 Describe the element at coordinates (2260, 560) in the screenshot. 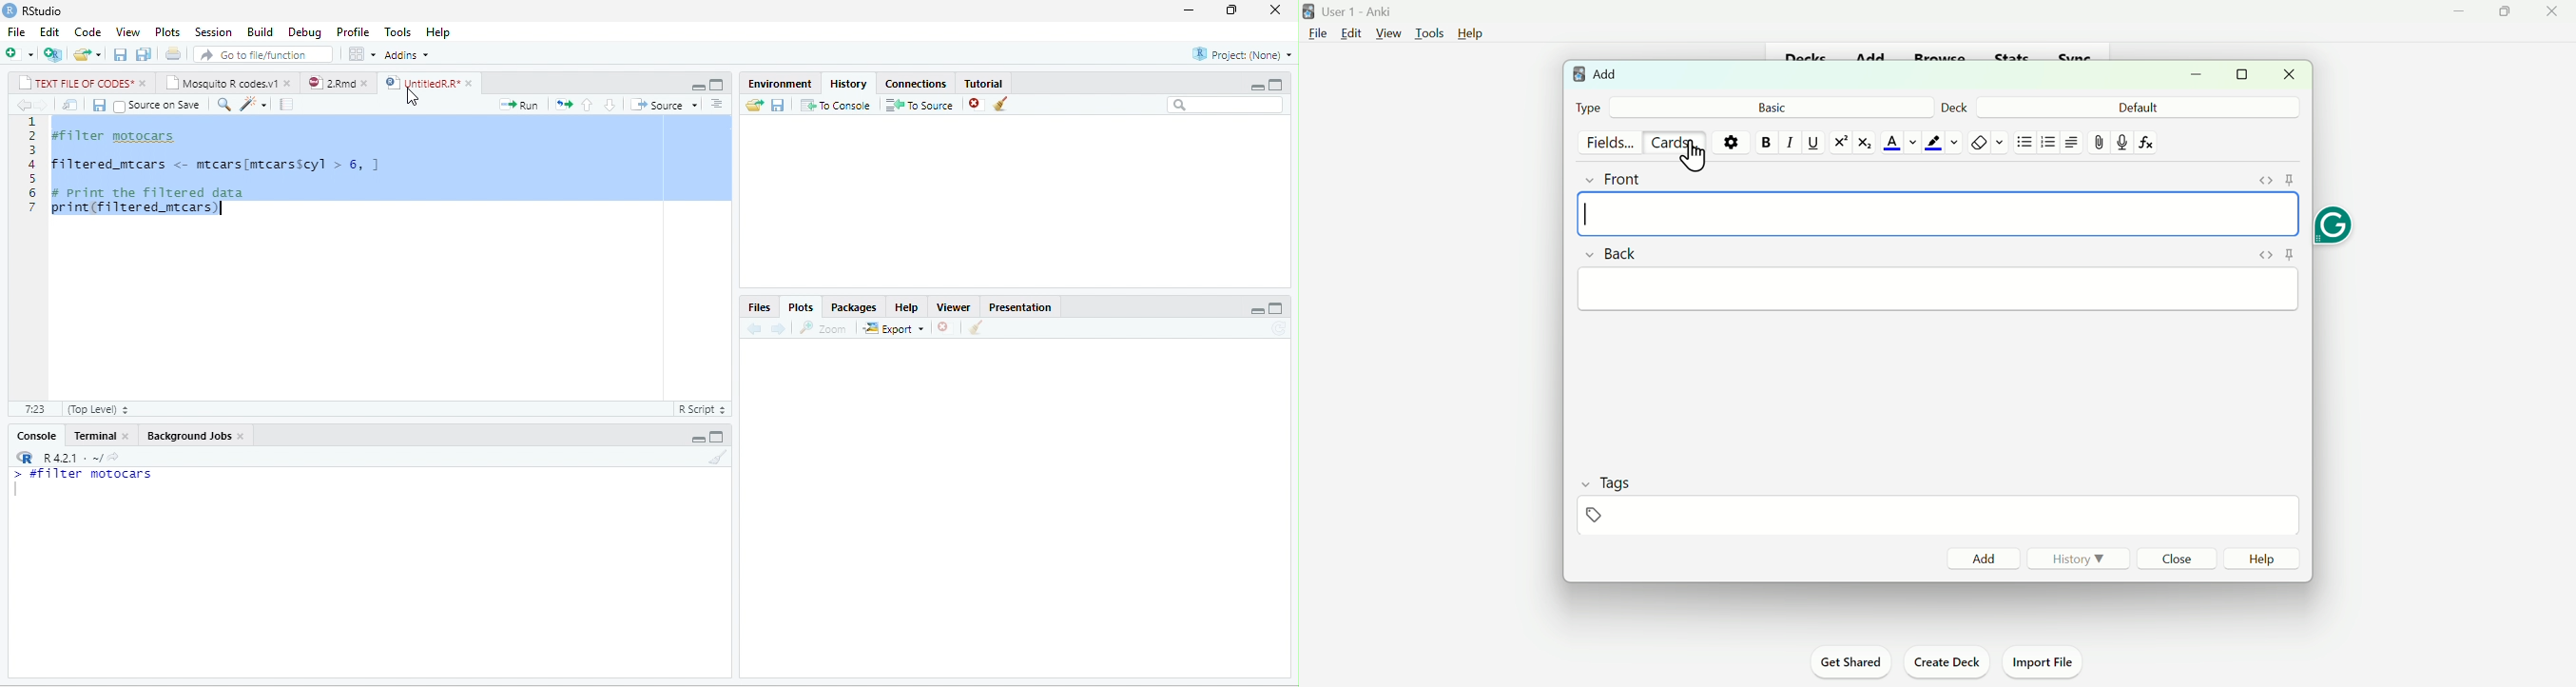

I see `` at that location.